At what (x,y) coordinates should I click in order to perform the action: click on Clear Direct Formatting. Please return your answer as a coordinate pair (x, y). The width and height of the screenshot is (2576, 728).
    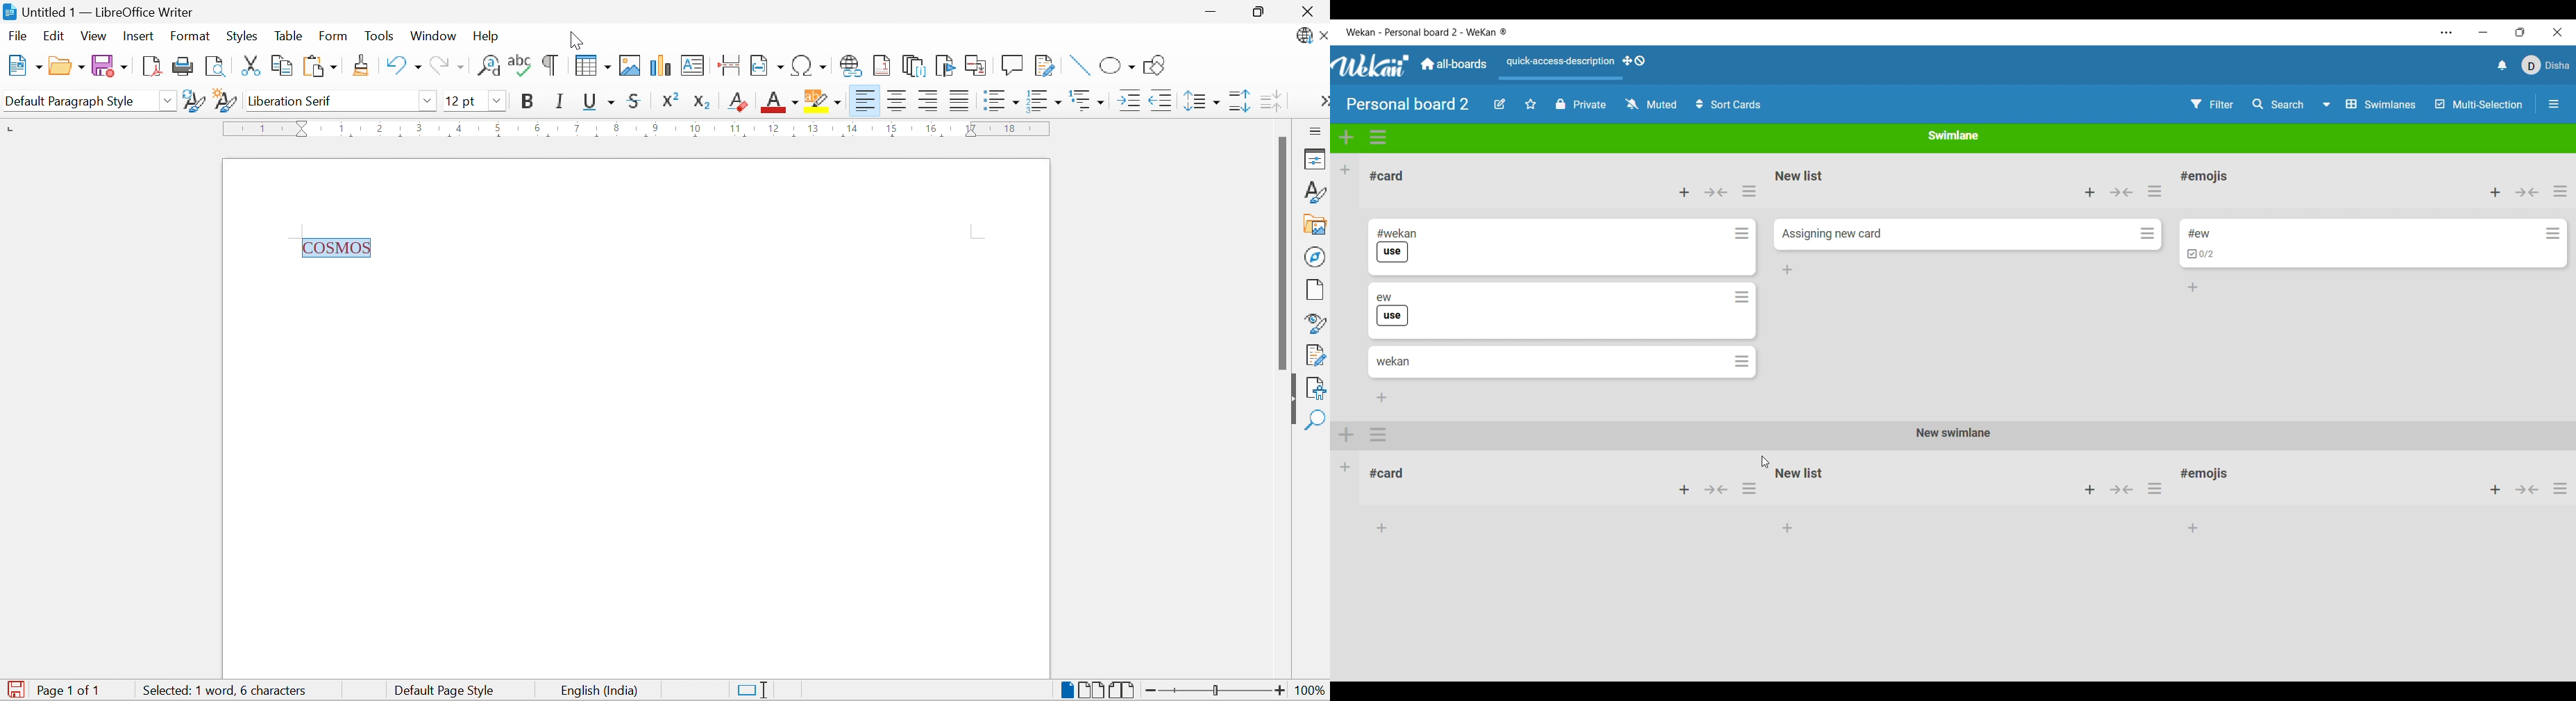
    Looking at the image, I should click on (738, 101).